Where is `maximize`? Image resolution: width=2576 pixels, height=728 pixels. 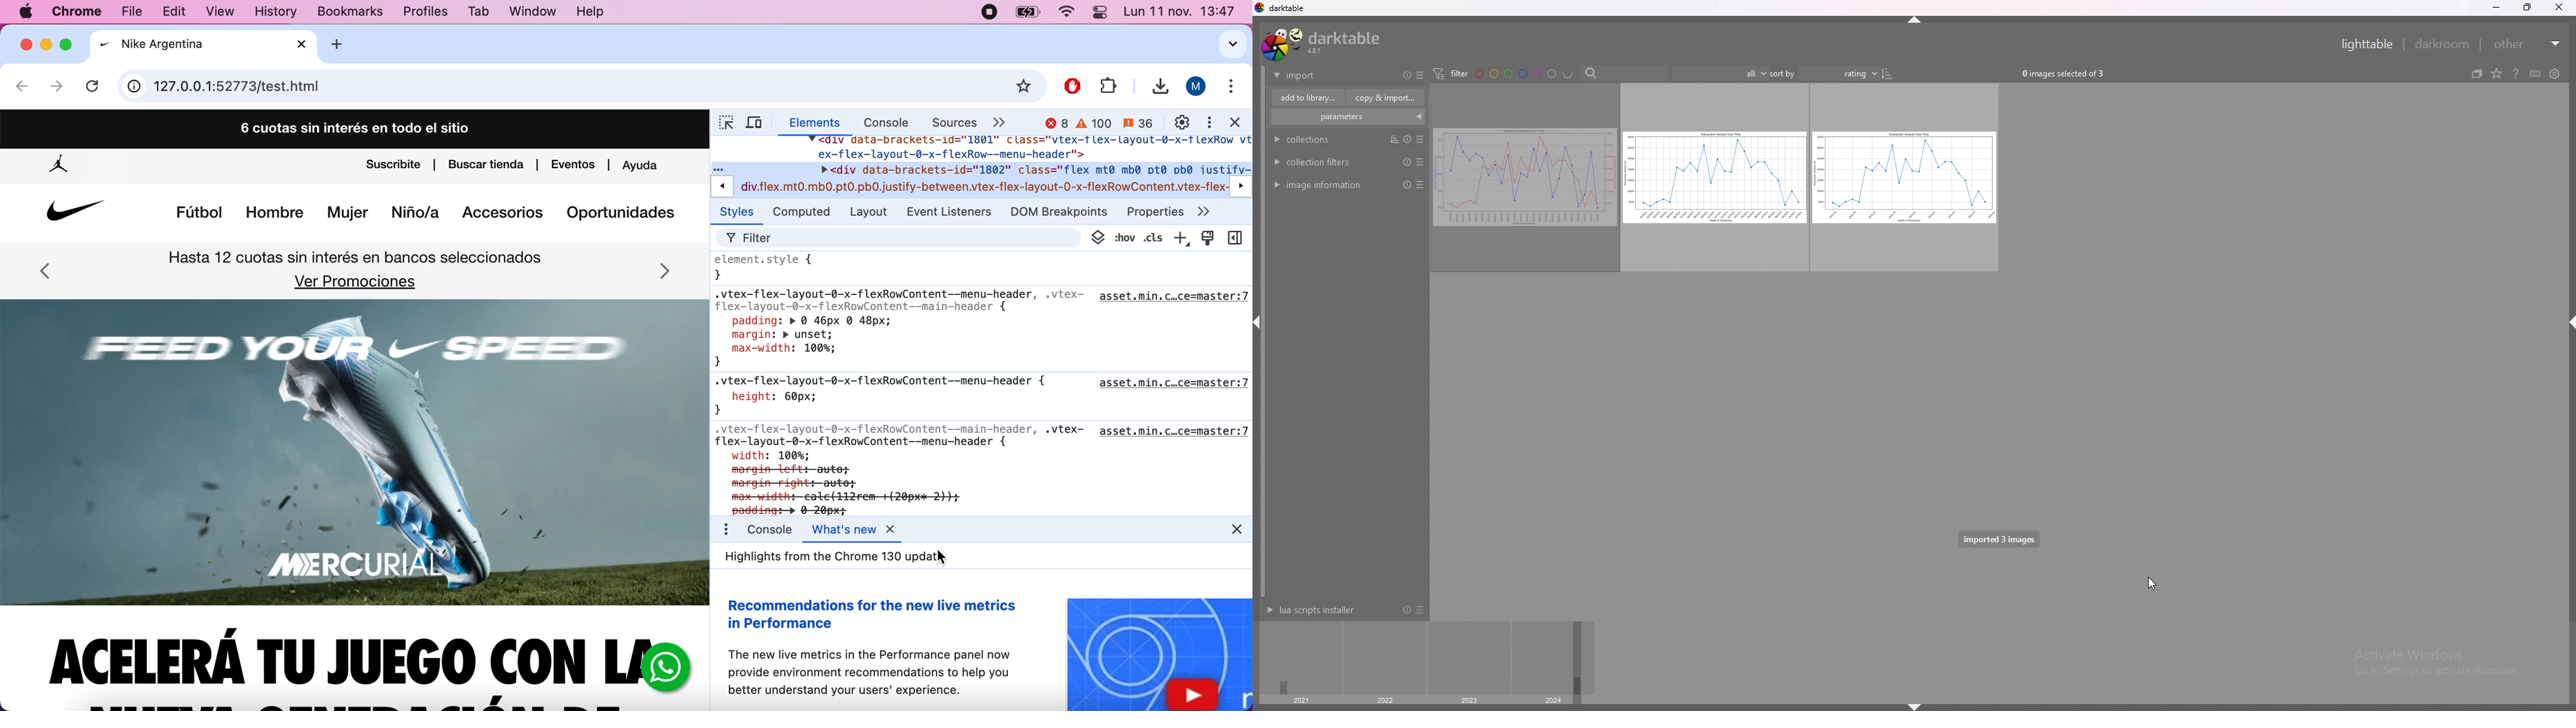
maximize is located at coordinates (2528, 8).